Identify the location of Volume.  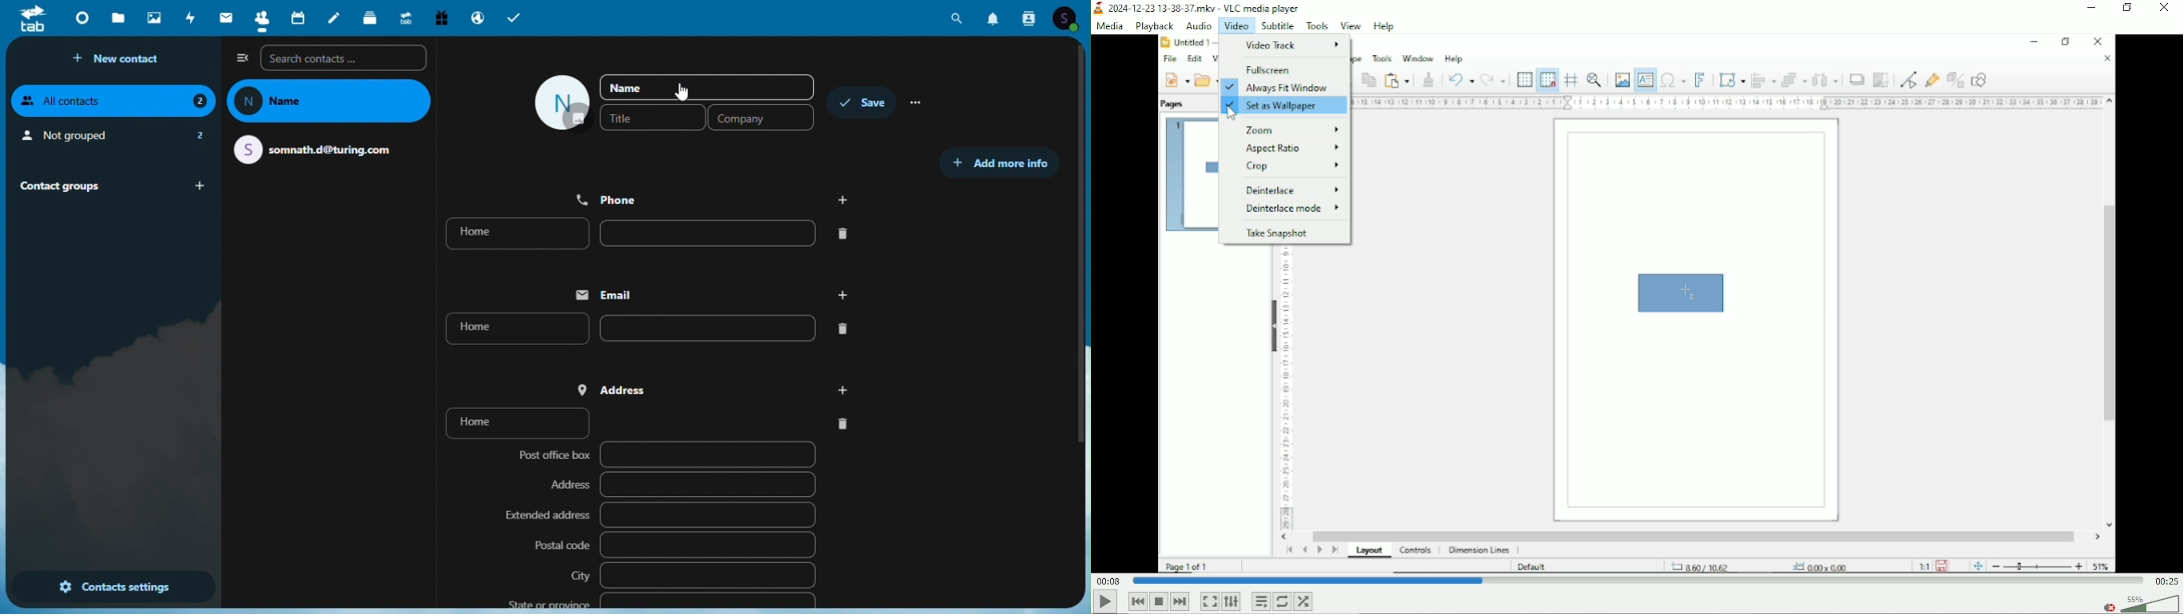
(2139, 603).